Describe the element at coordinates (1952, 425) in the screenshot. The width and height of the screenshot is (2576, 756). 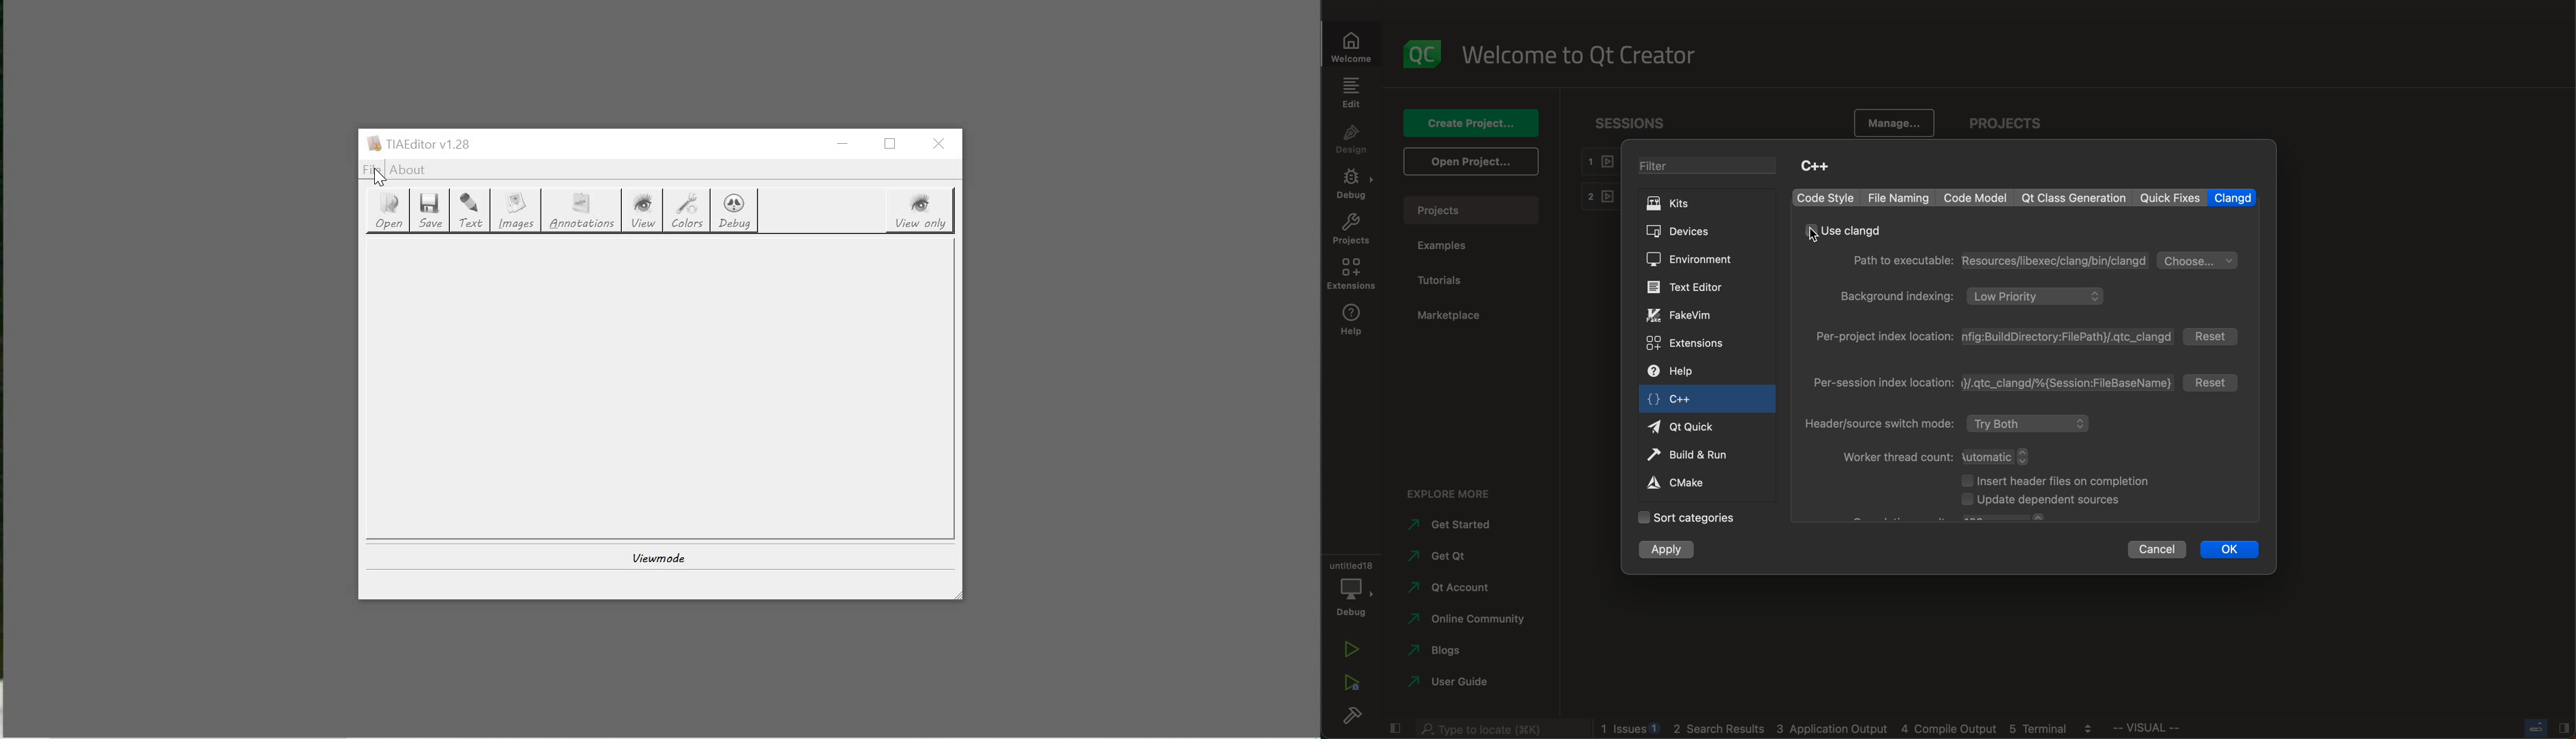
I see `mode` at that location.